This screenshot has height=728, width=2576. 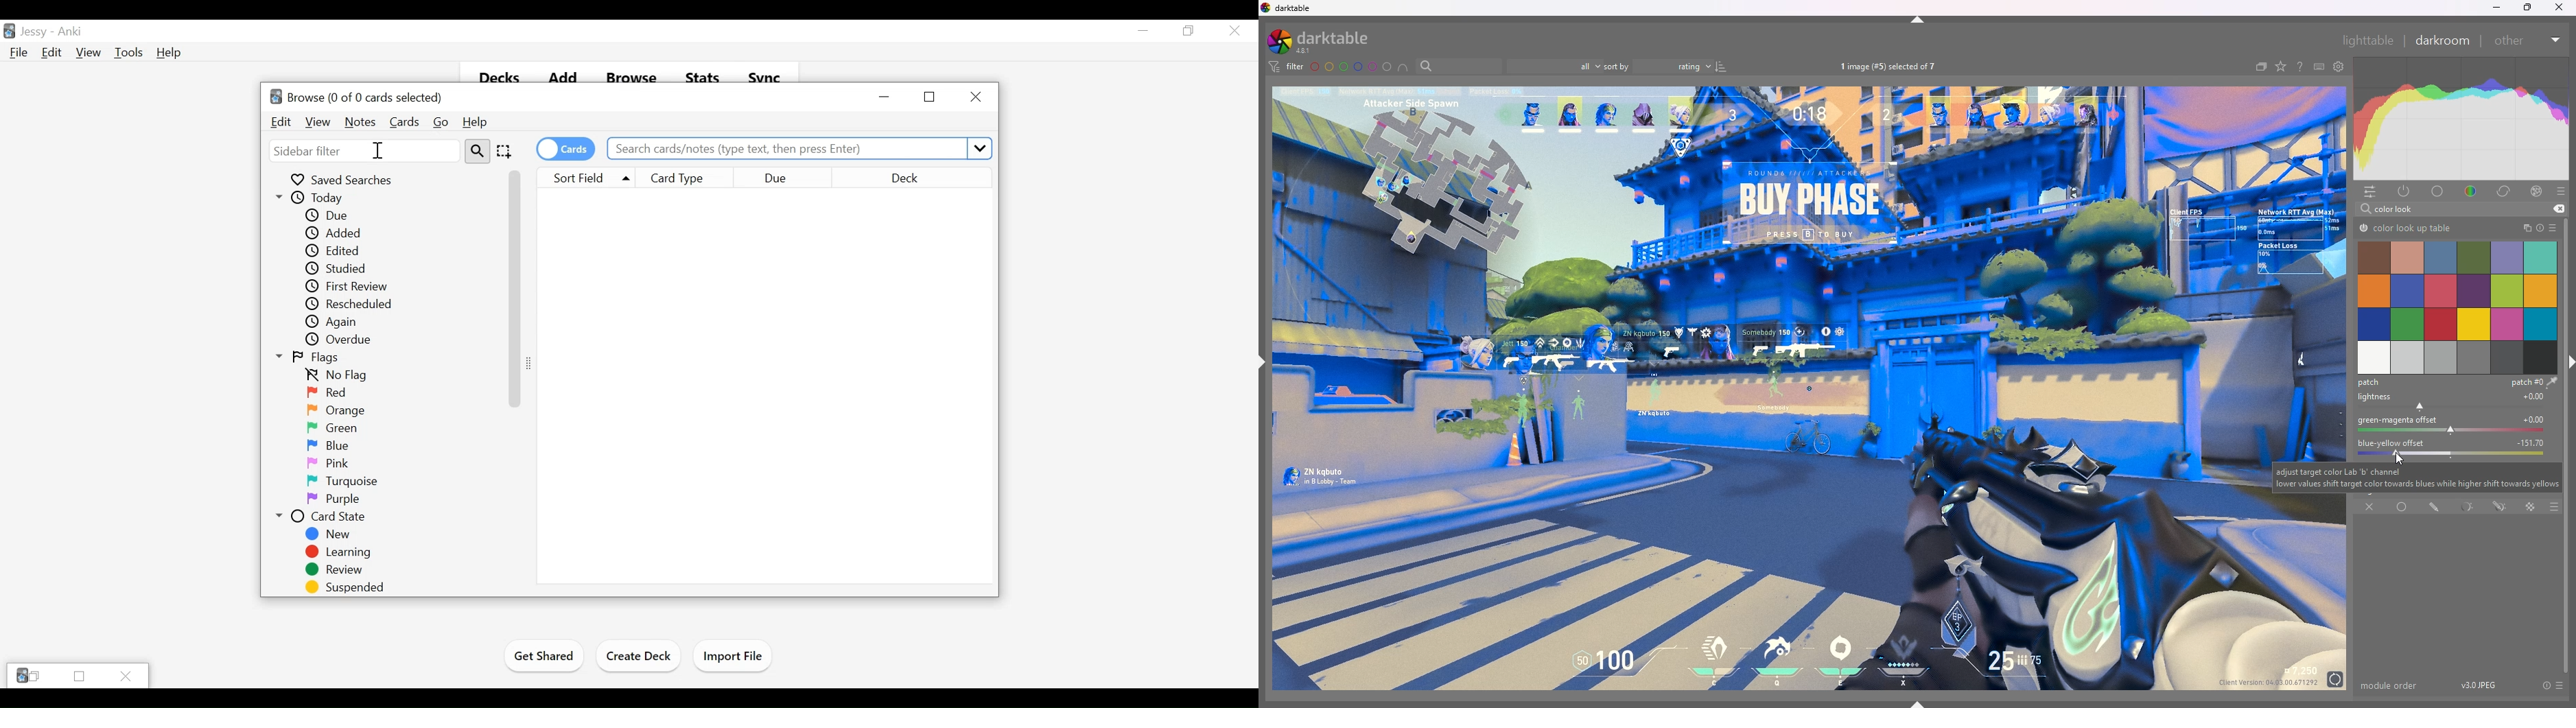 I want to click on effect, so click(x=2538, y=190).